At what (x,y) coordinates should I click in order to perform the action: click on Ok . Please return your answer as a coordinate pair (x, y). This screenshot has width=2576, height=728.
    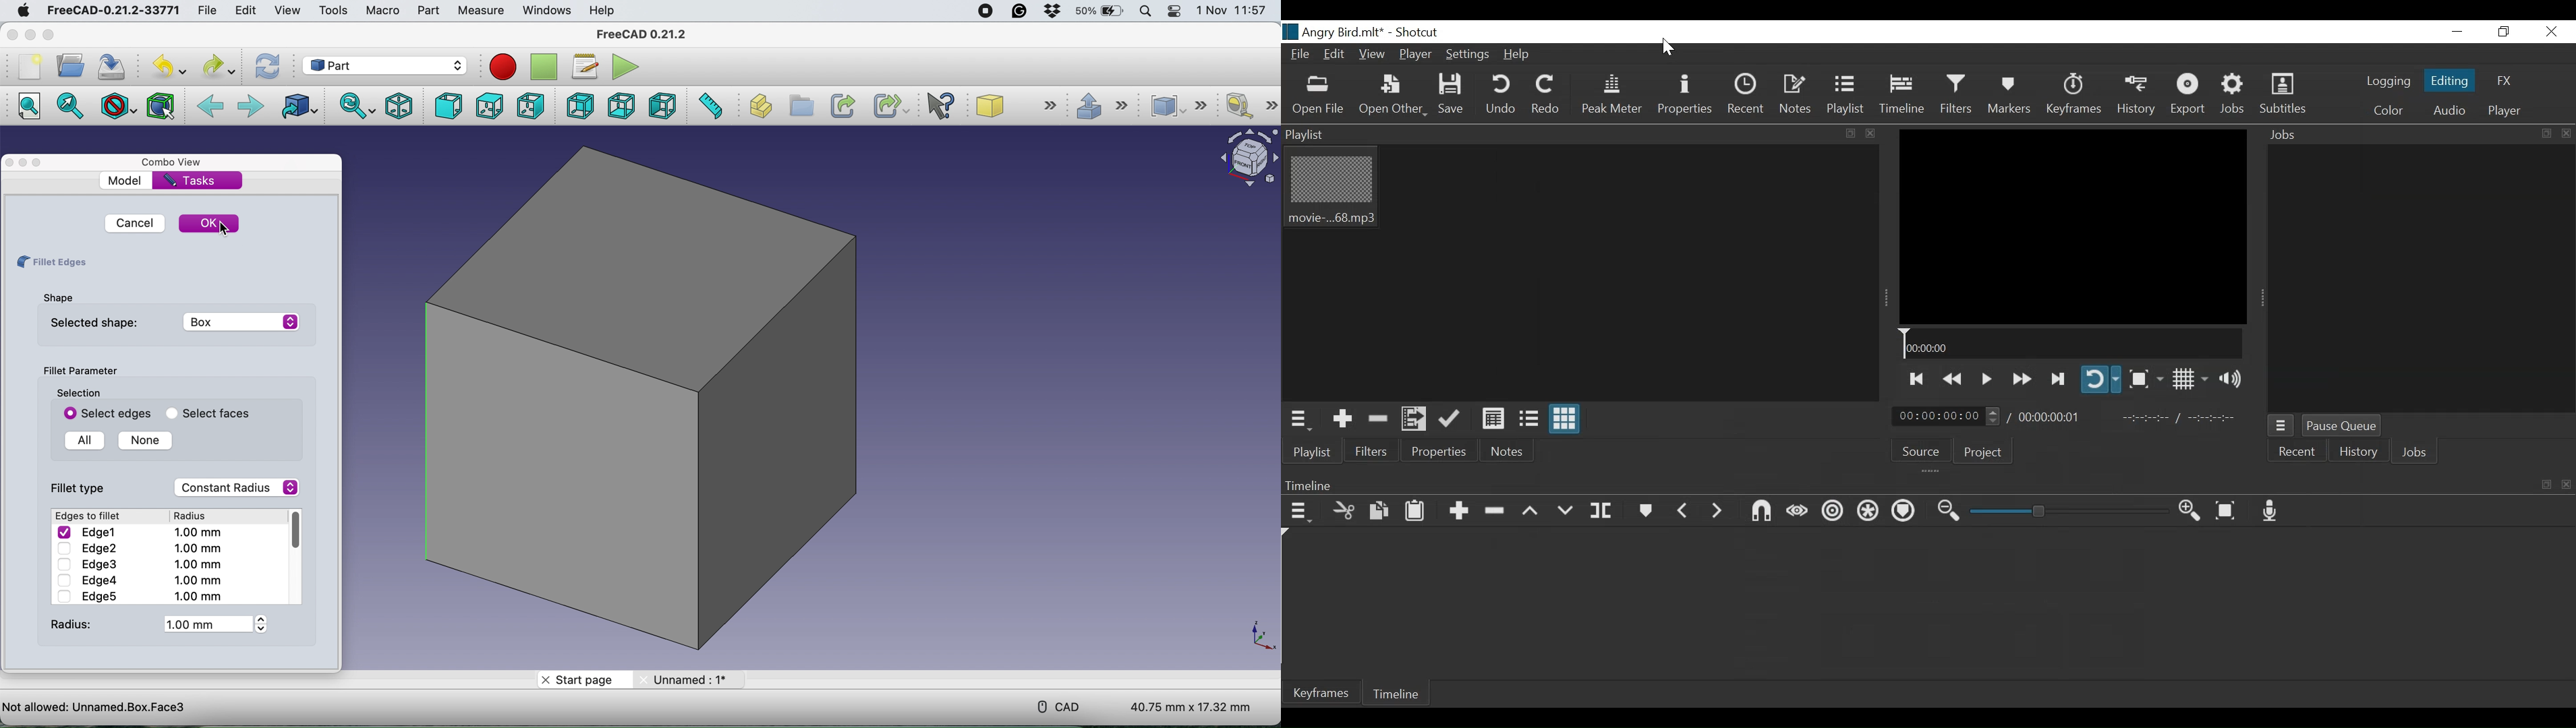
    Looking at the image, I should click on (210, 223).